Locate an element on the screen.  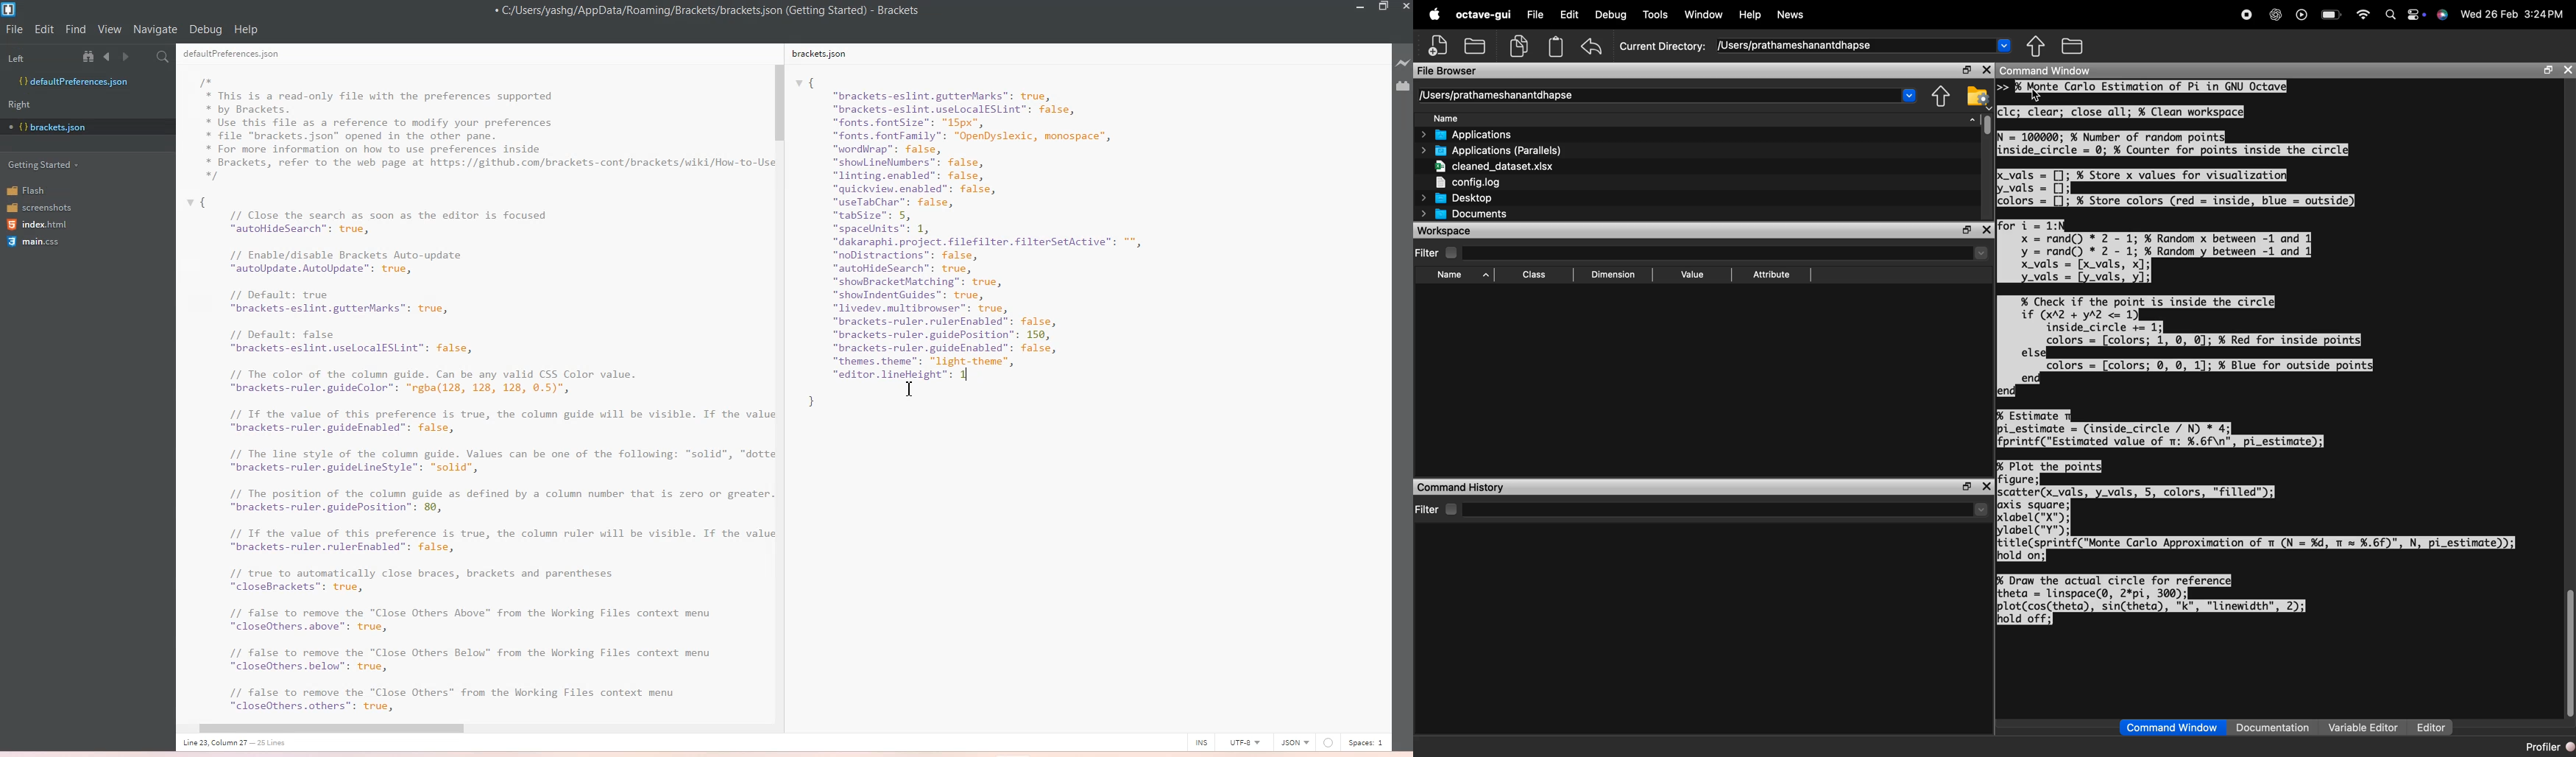
Show in file tree is located at coordinates (91, 56).